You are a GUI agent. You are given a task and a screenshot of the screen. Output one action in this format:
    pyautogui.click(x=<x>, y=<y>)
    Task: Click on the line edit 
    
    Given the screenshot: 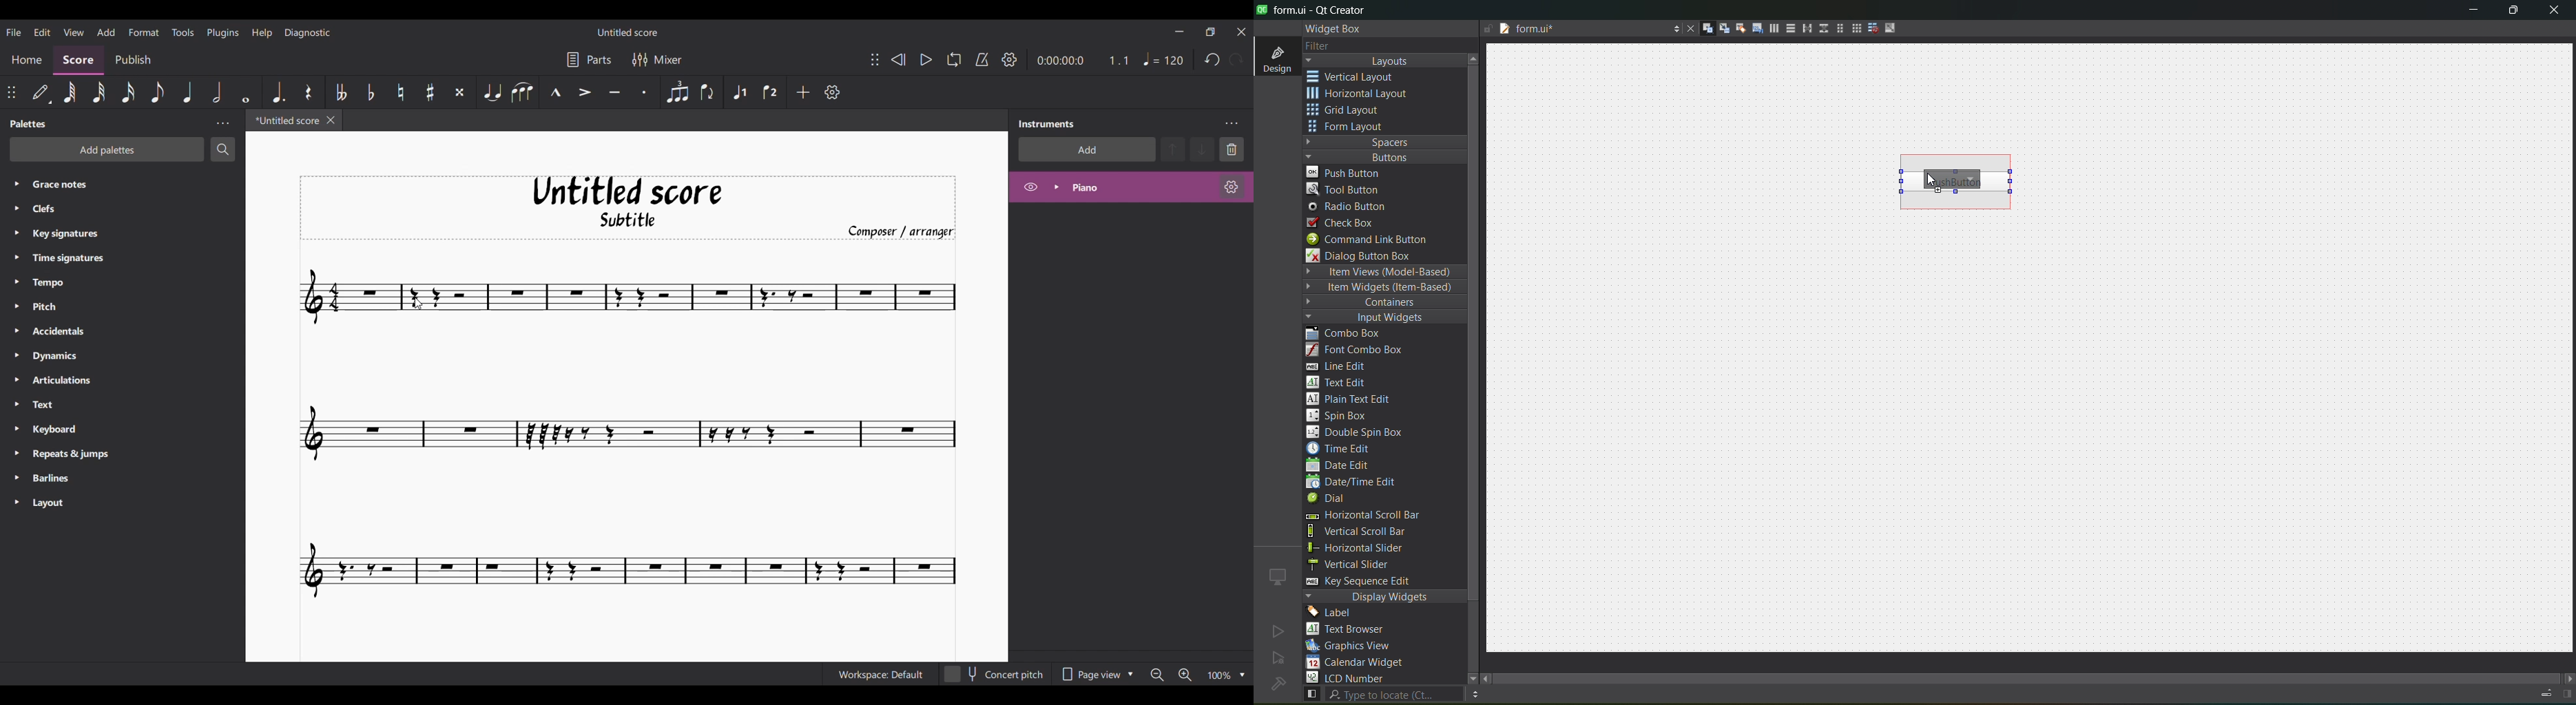 What is the action you would take?
    pyautogui.click(x=1343, y=366)
    